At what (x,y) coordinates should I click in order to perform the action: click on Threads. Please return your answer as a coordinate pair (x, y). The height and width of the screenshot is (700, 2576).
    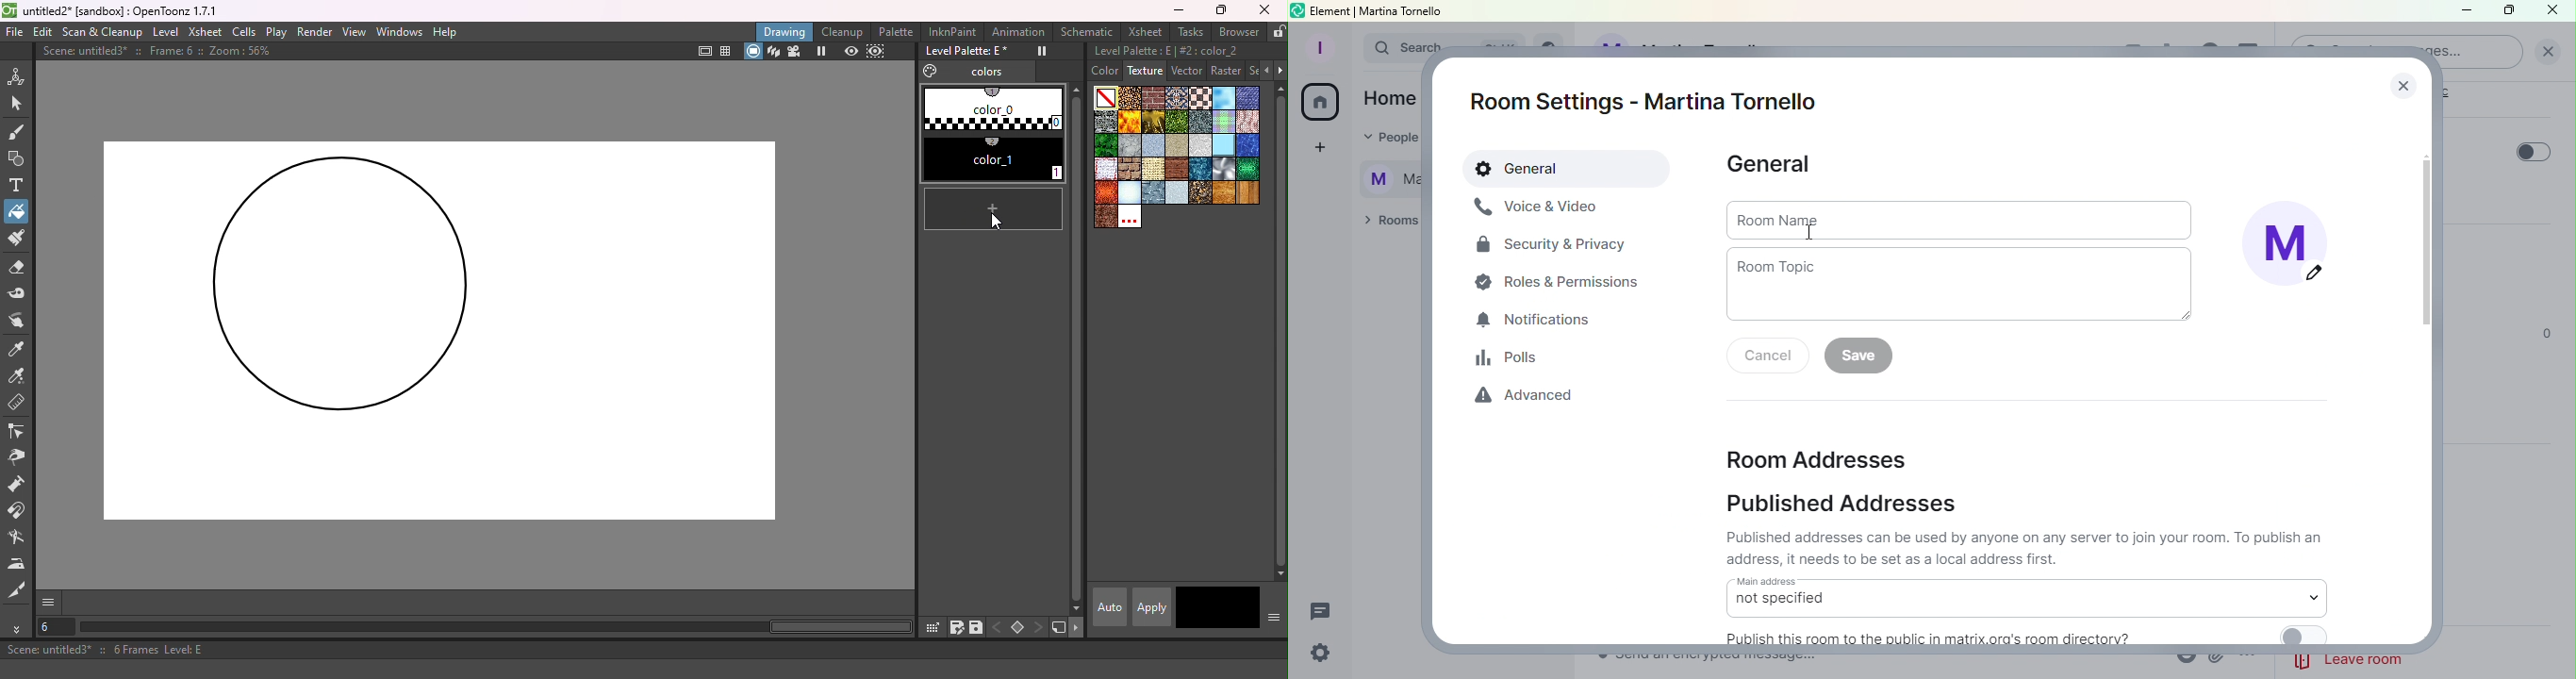
    Looking at the image, I should click on (1325, 607).